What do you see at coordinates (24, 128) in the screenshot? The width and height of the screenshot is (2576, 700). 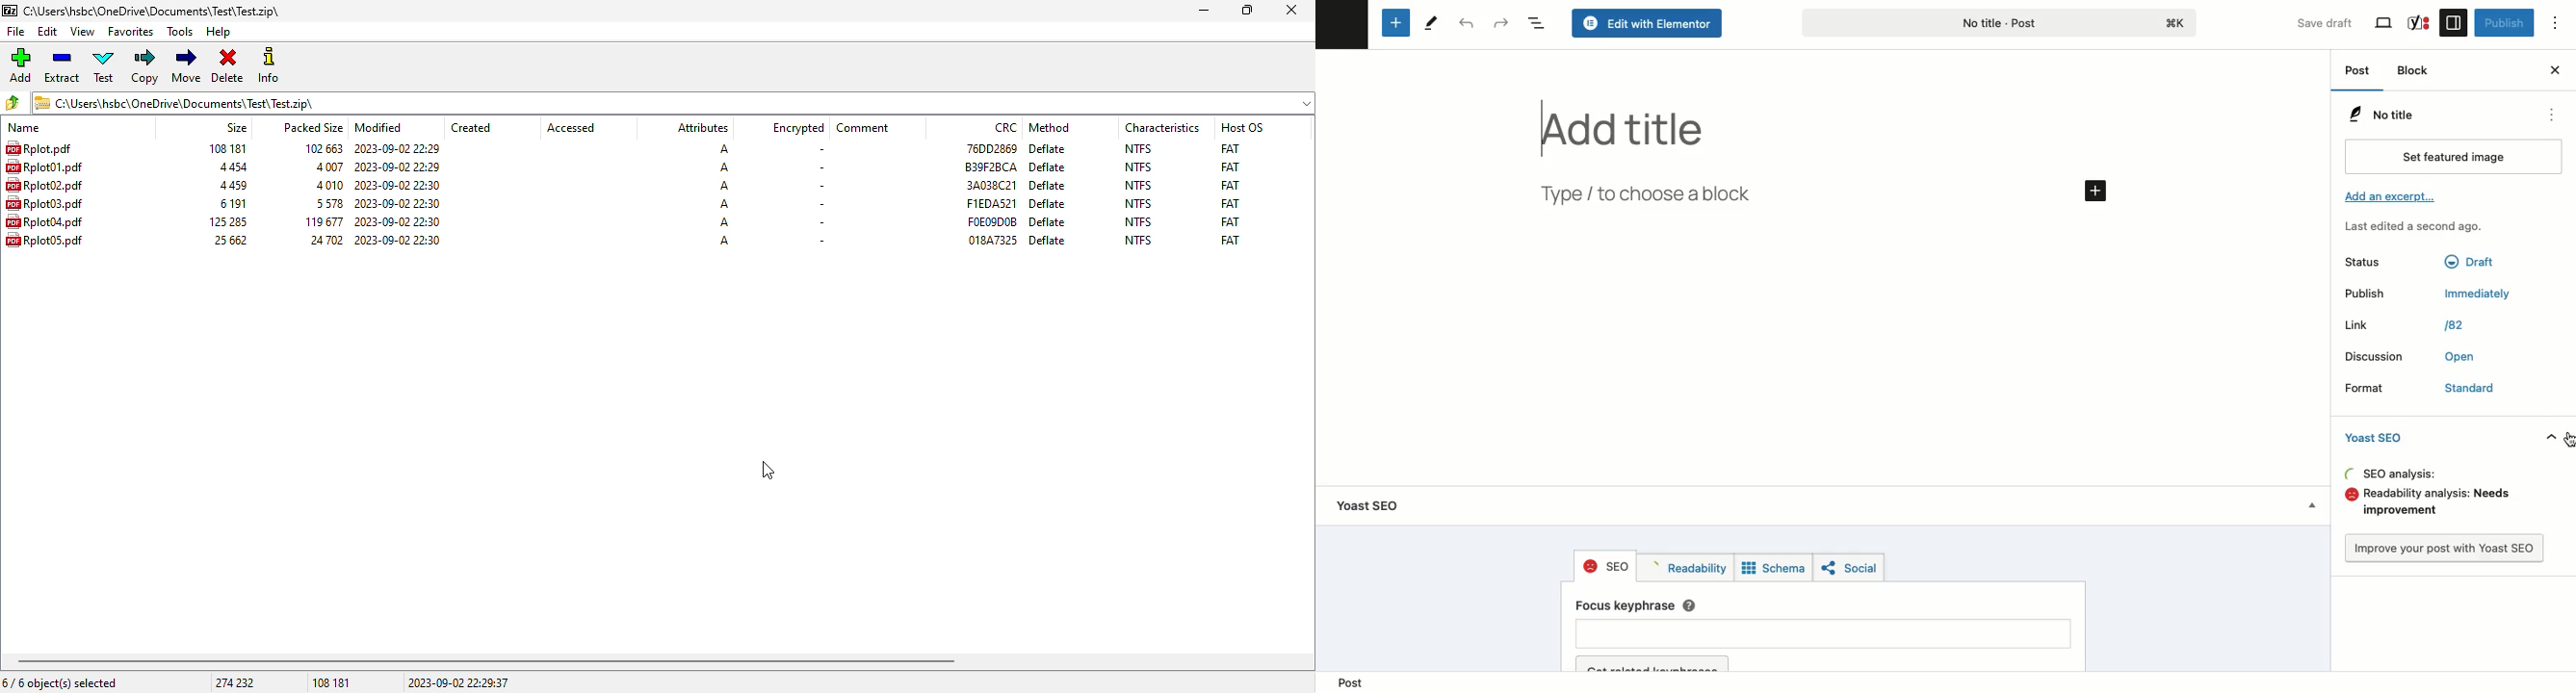 I see `name` at bounding box center [24, 128].